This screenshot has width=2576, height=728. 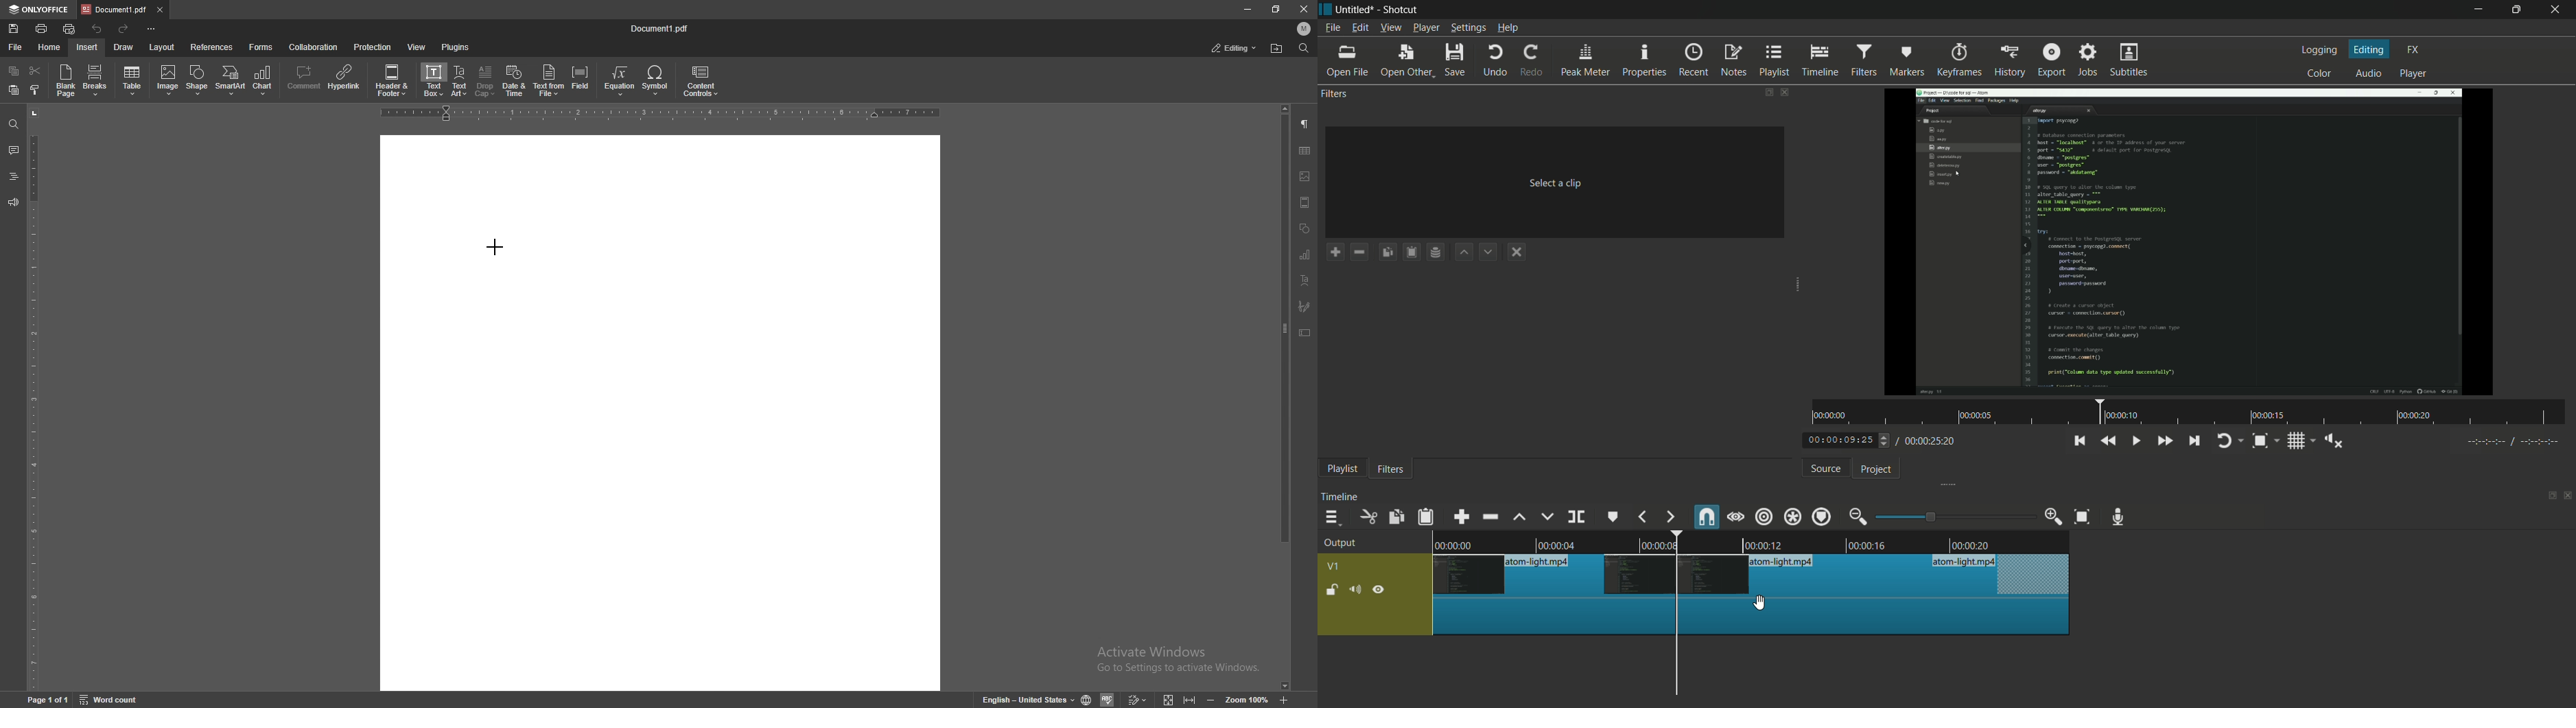 I want to click on page 1 of 1, so click(x=49, y=700).